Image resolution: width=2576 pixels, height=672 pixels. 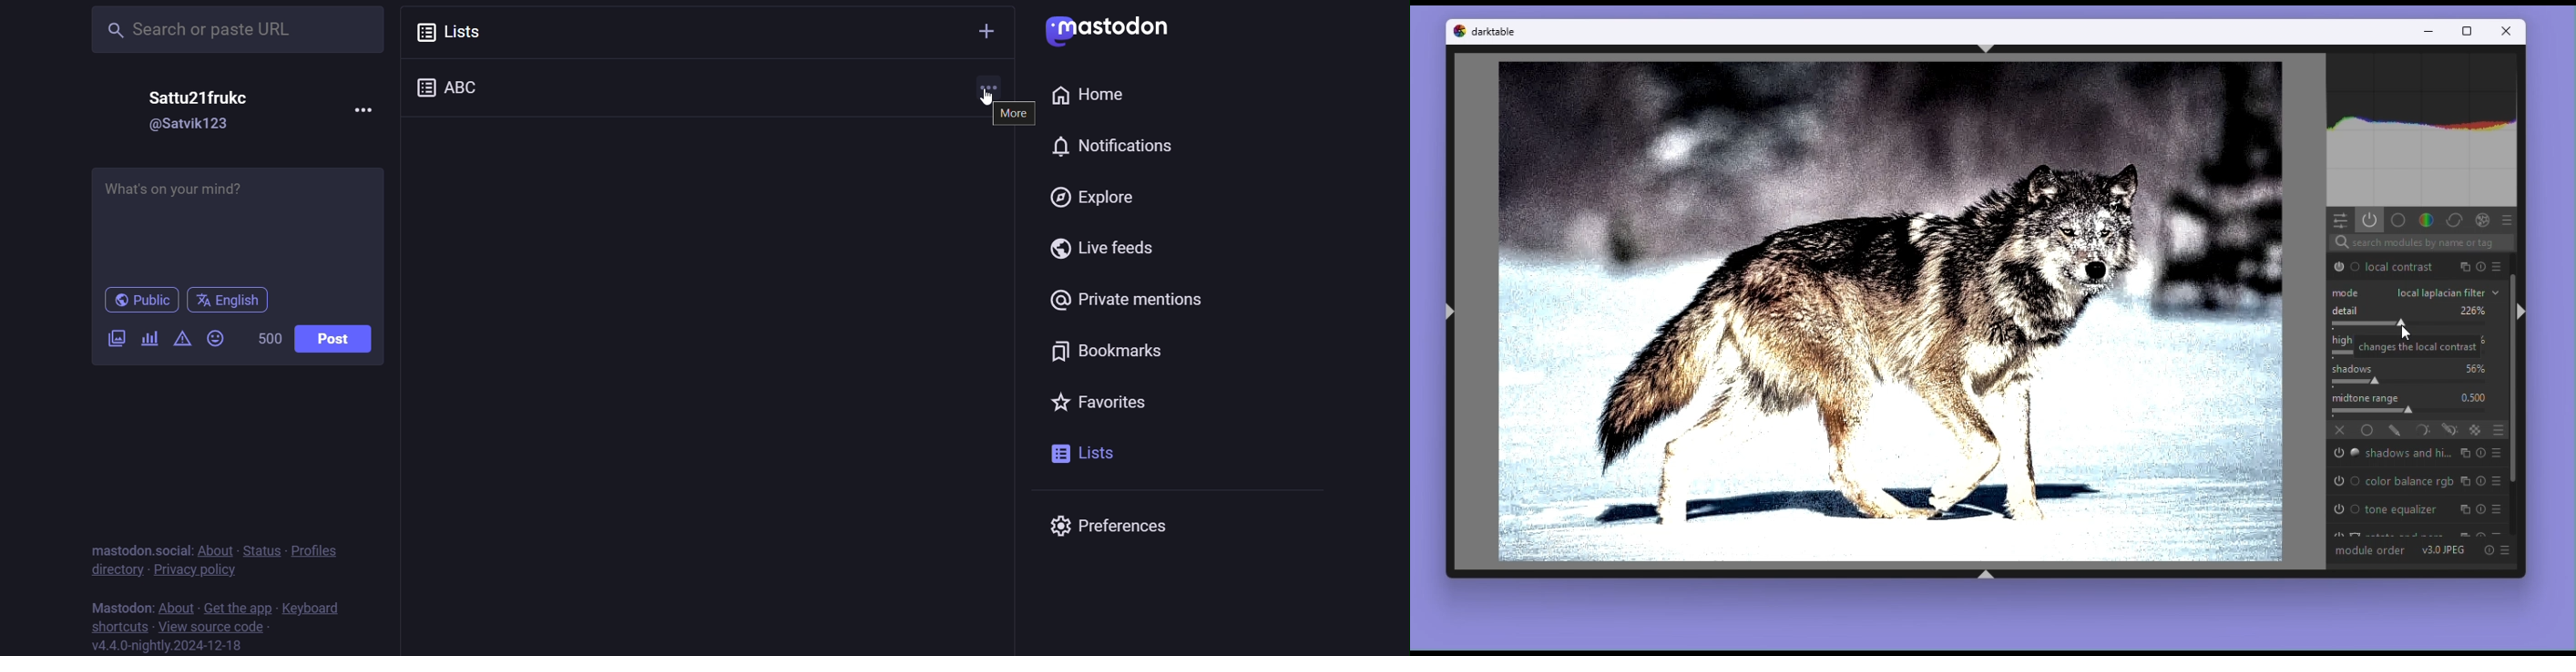 What do you see at coordinates (2500, 483) in the screenshot?
I see `presets` at bounding box center [2500, 483].